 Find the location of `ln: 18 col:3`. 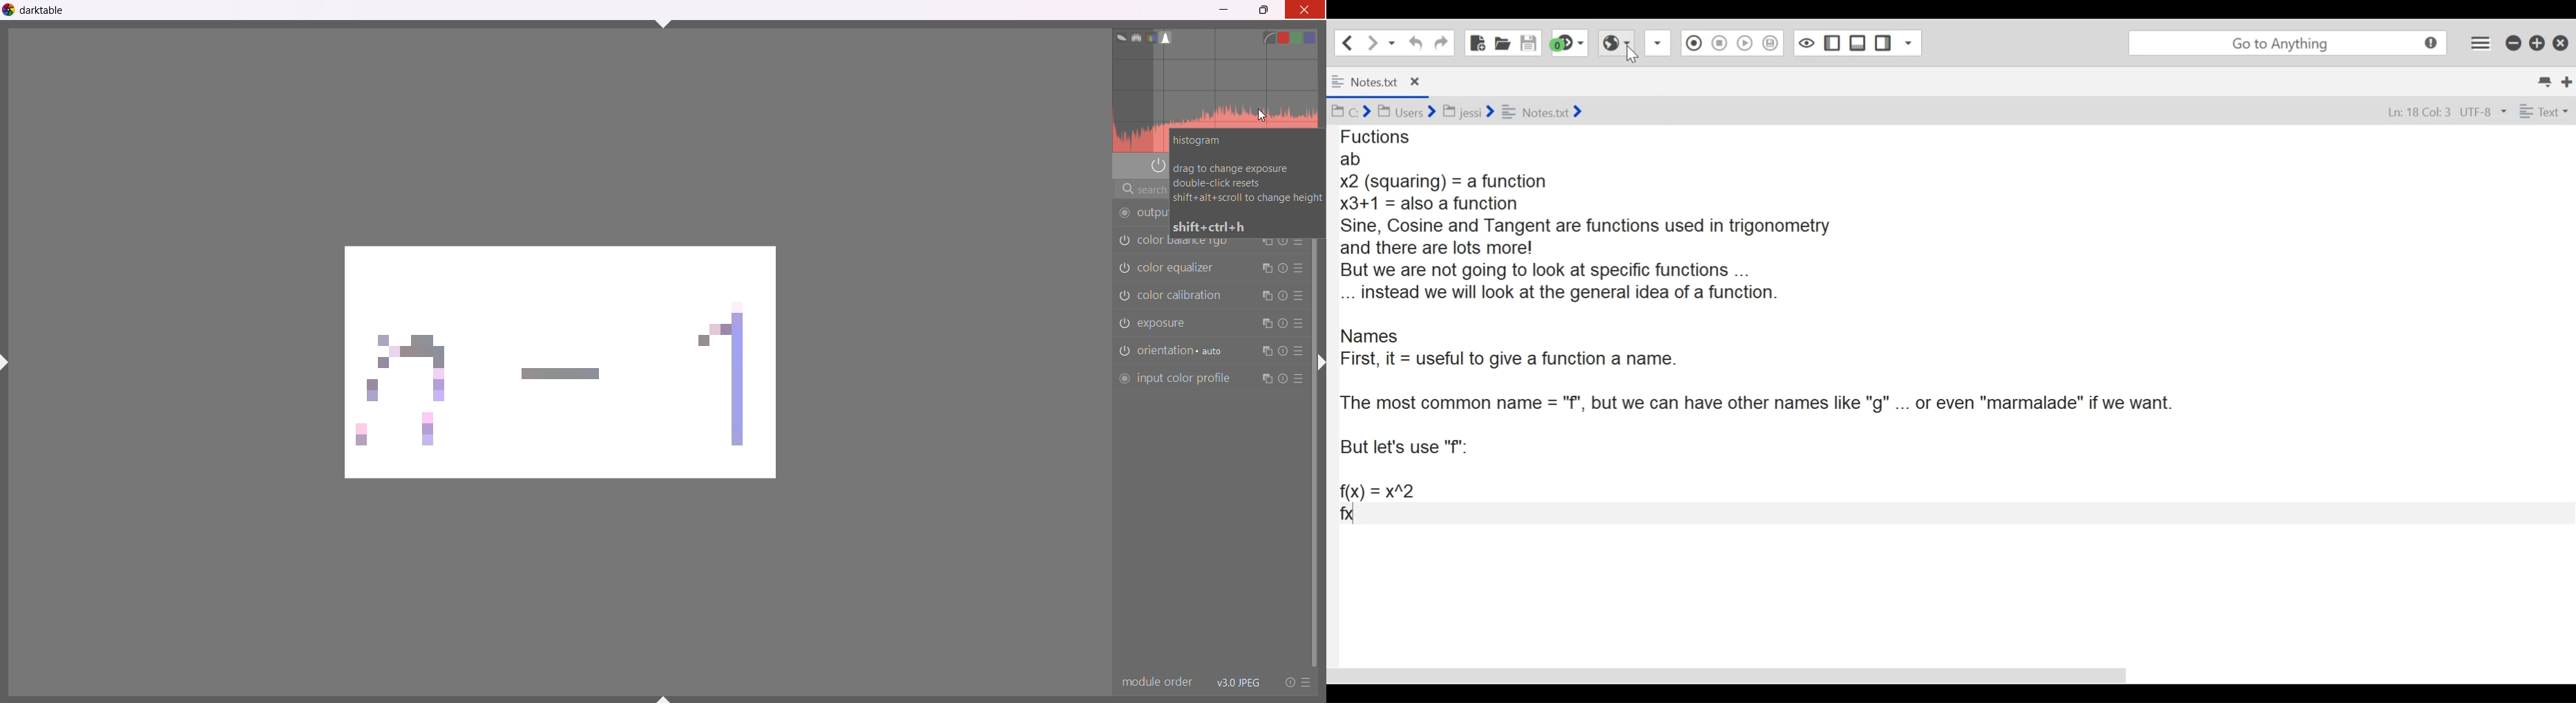

ln: 18 col:3 is located at coordinates (2418, 112).